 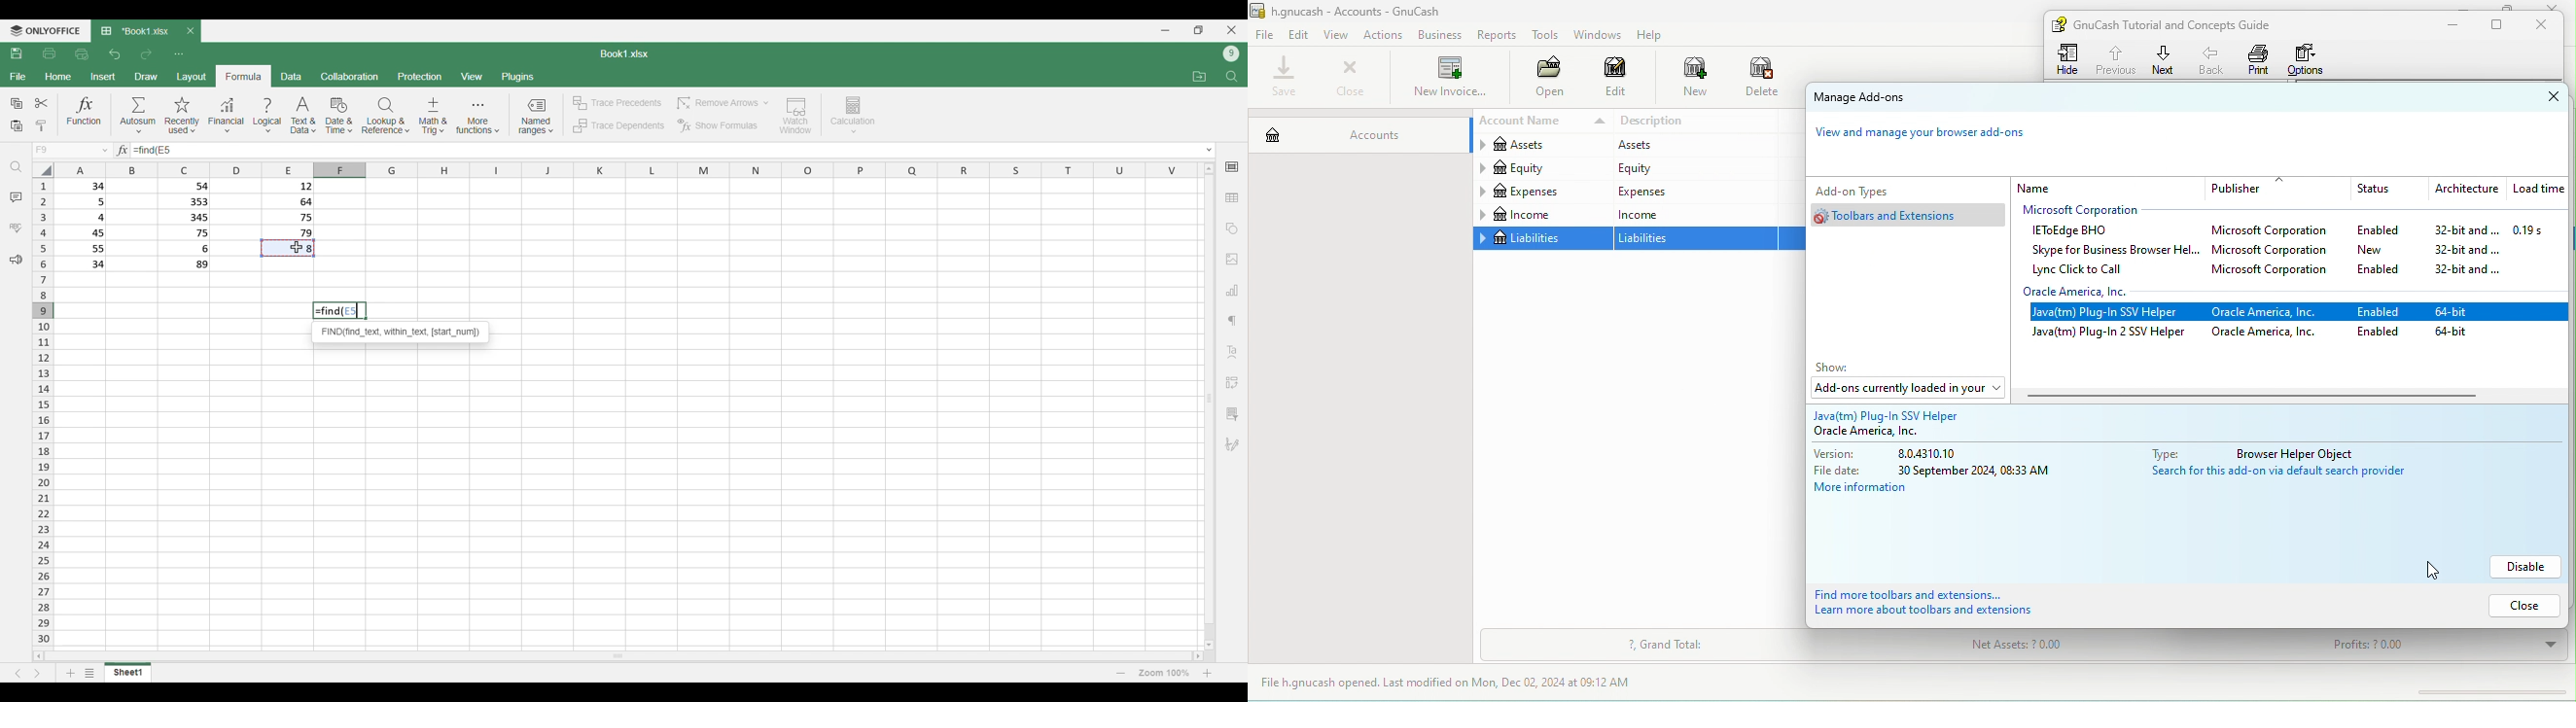 What do you see at coordinates (2092, 292) in the screenshot?
I see `oracle america lnc` at bounding box center [2092, 292].